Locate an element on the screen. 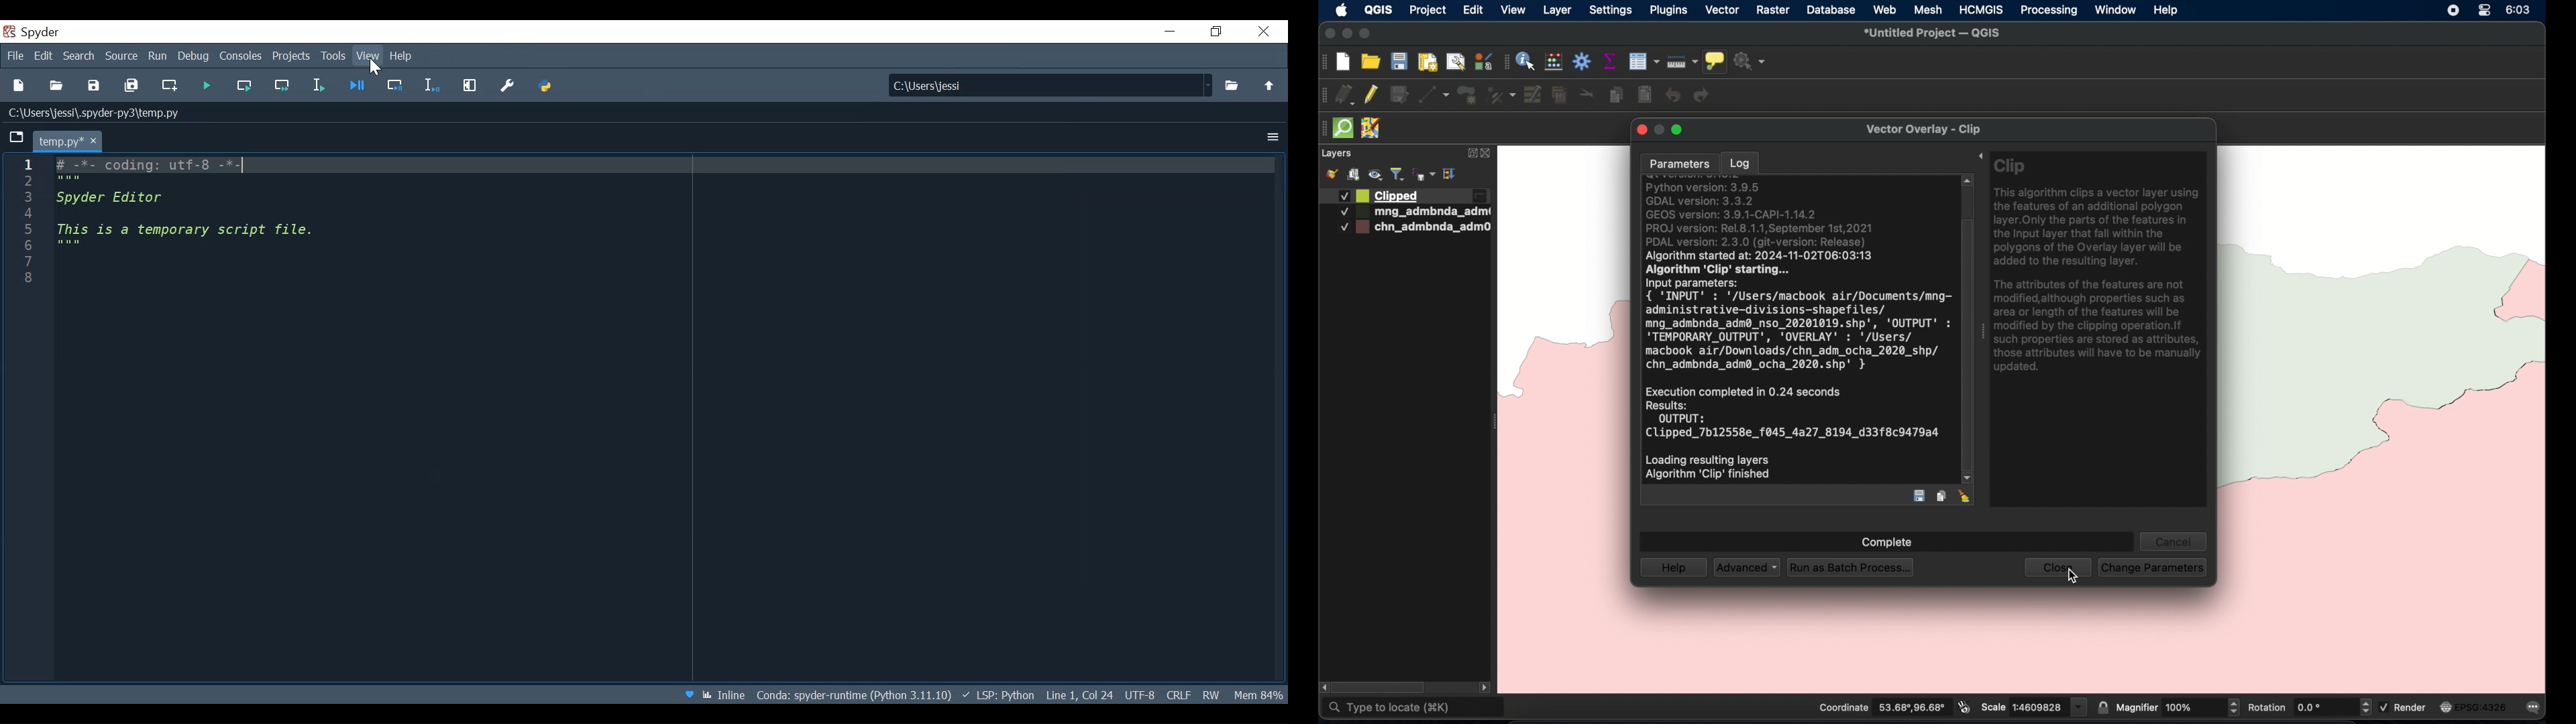 The height and width of the screenshot is (728, 2576). database is located at coordinates (1829, 11).